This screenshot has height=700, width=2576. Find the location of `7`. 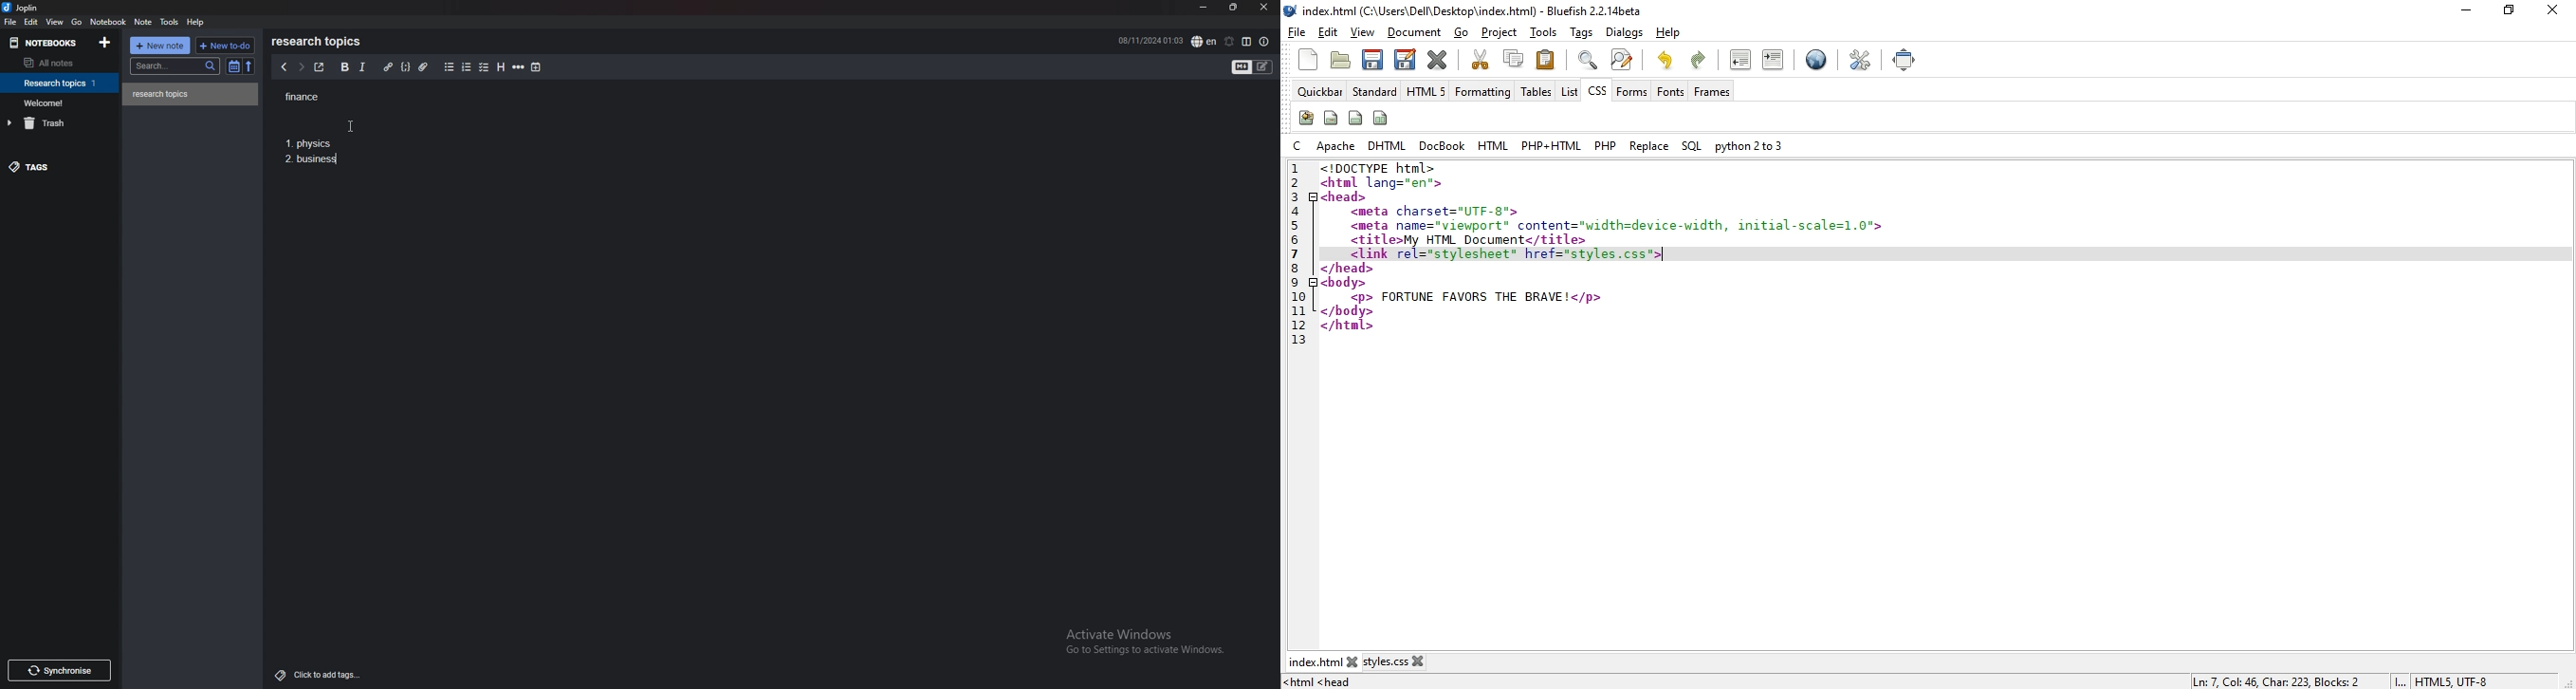

7 is located at coordinates (1296, 254).